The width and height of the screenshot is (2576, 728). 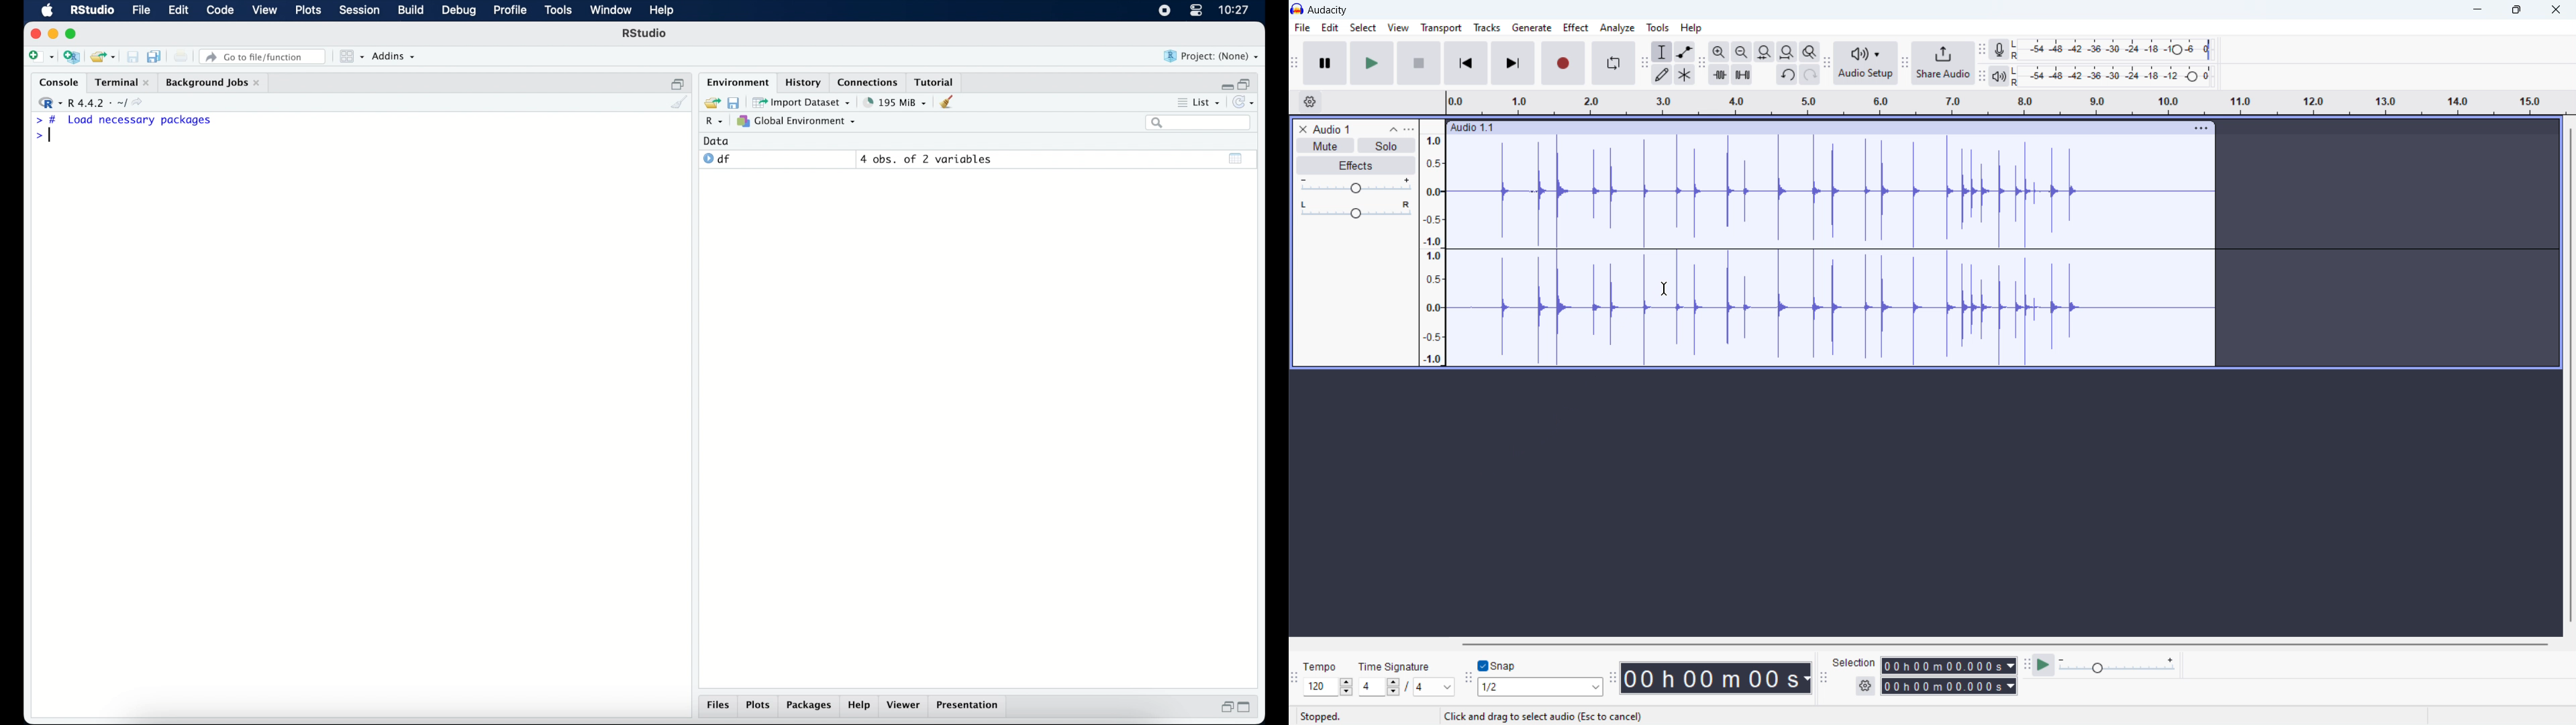 What do you see at coordinates (894, 101) in the screenshot?
I see `195 MB` at bounding box center [894, 101].